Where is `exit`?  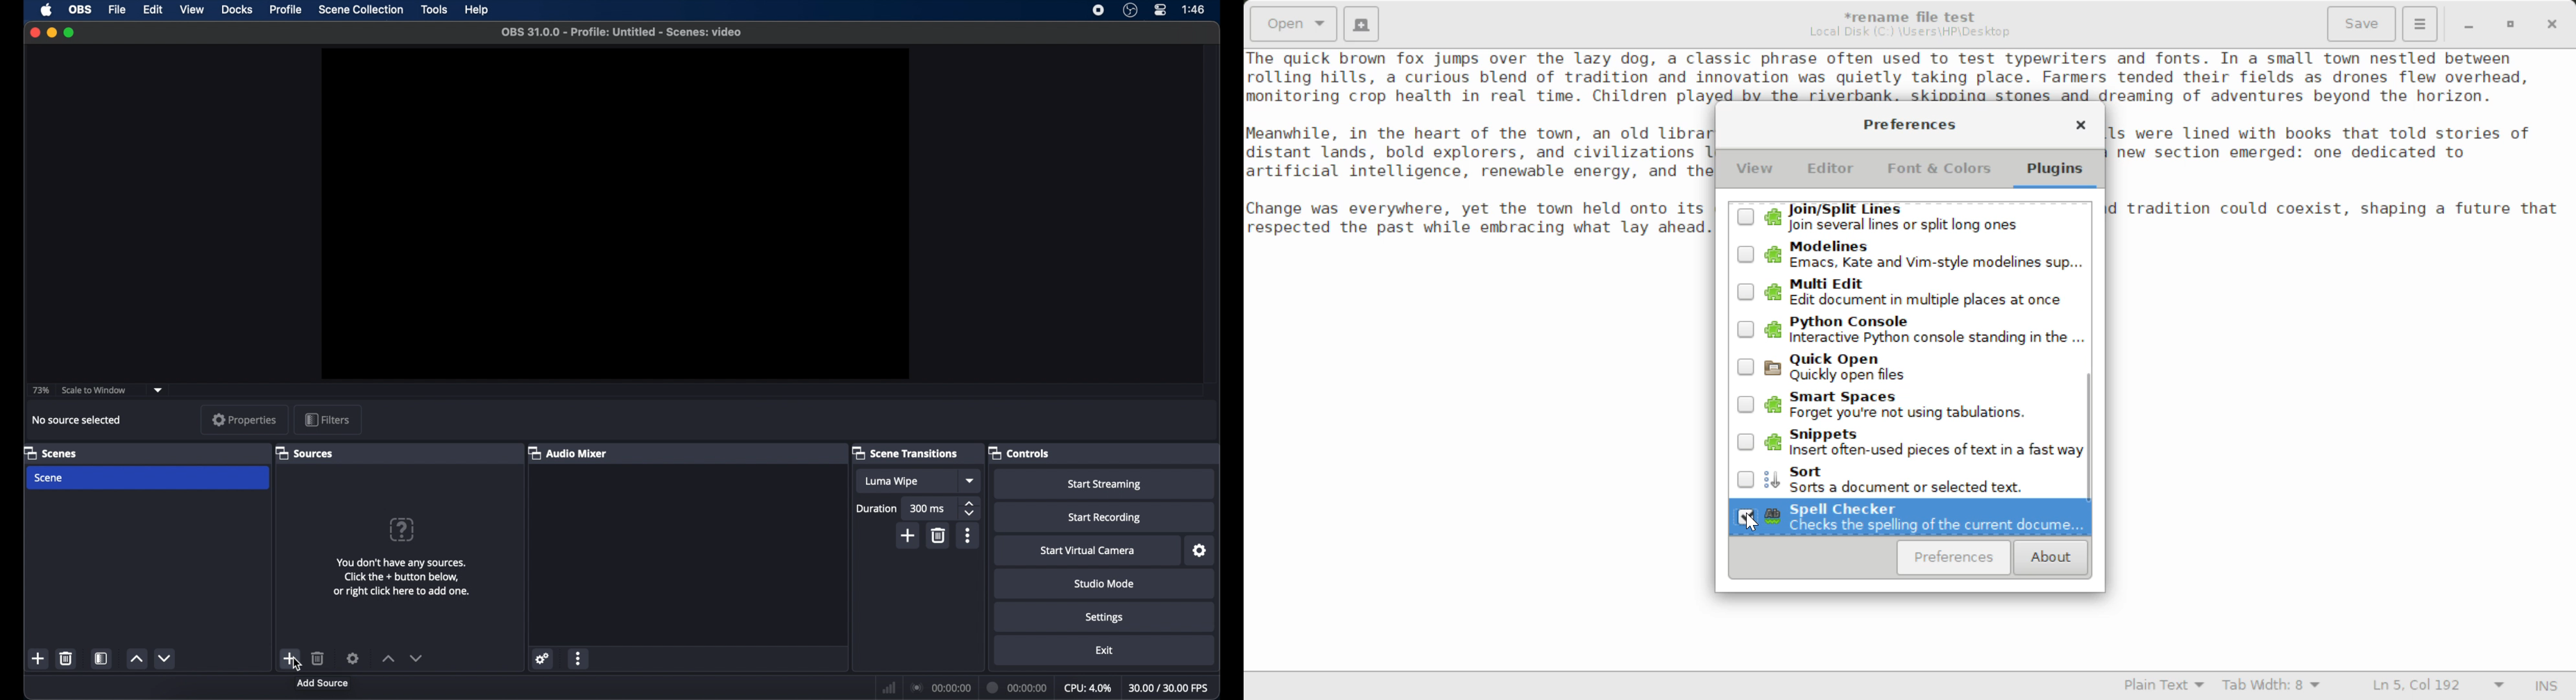 exit is located at coordinates (1105, 651).